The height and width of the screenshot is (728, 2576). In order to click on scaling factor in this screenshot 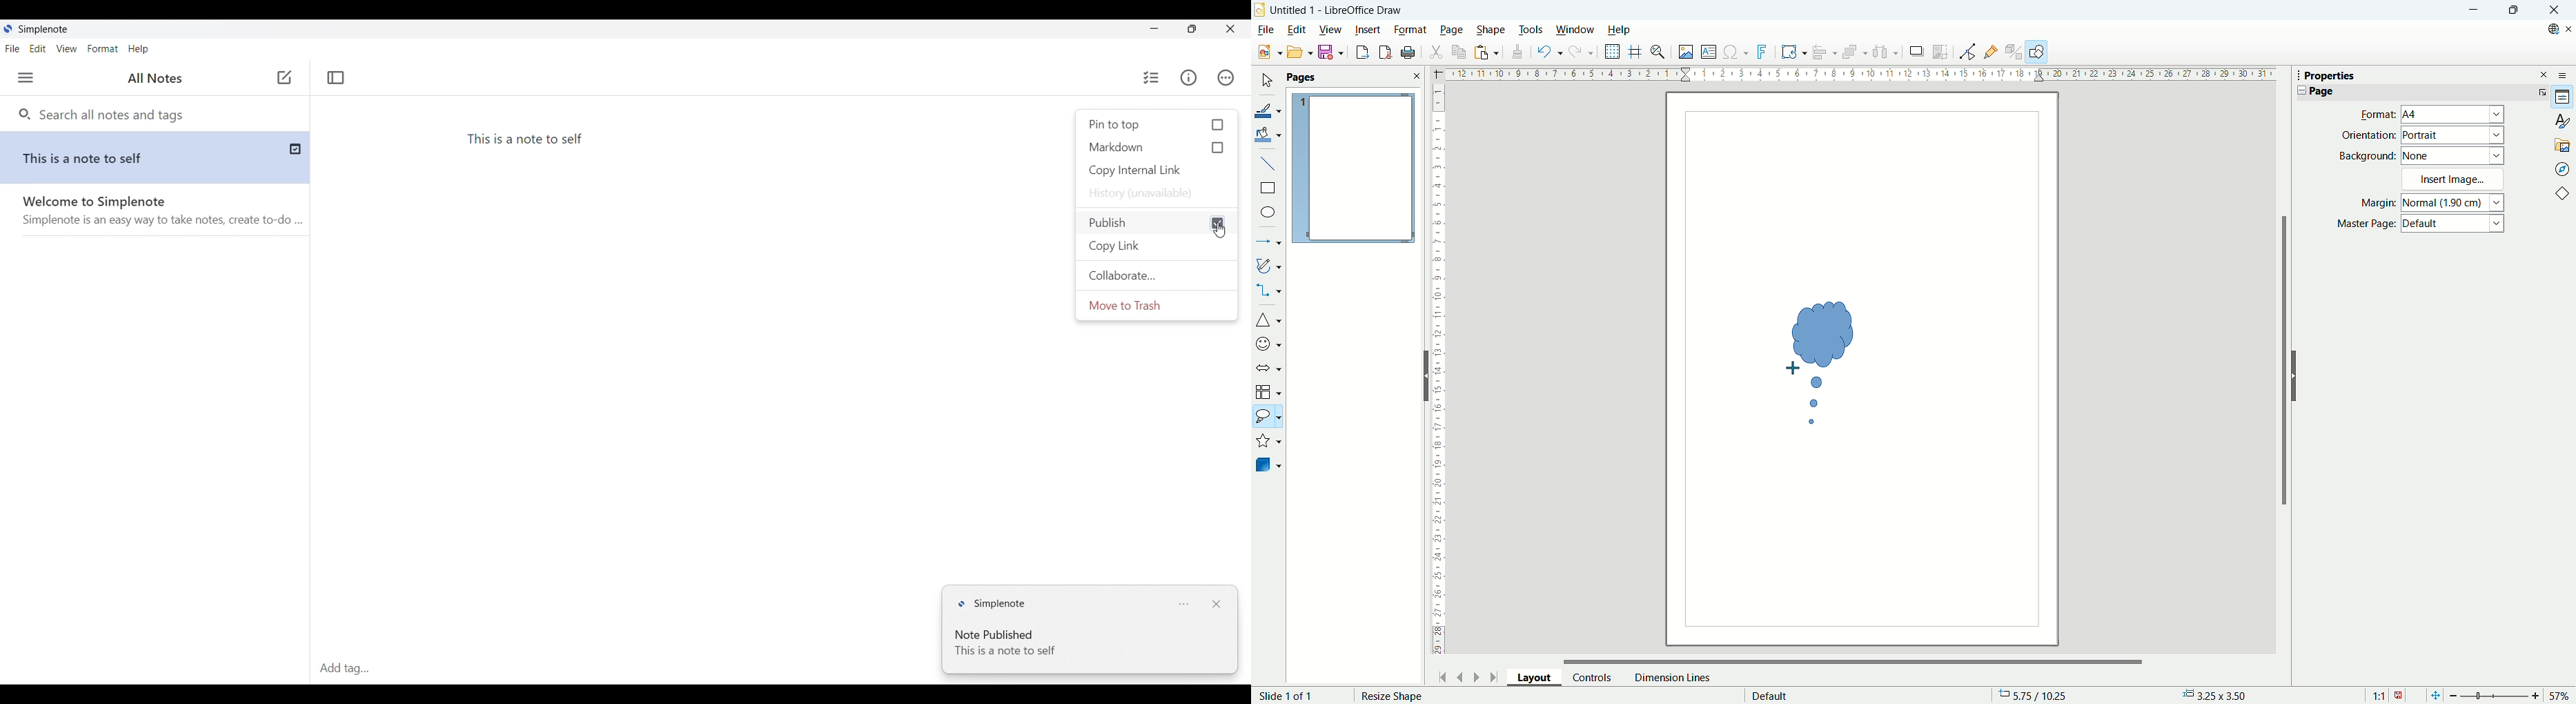, I will do `click(2387, 694)`.